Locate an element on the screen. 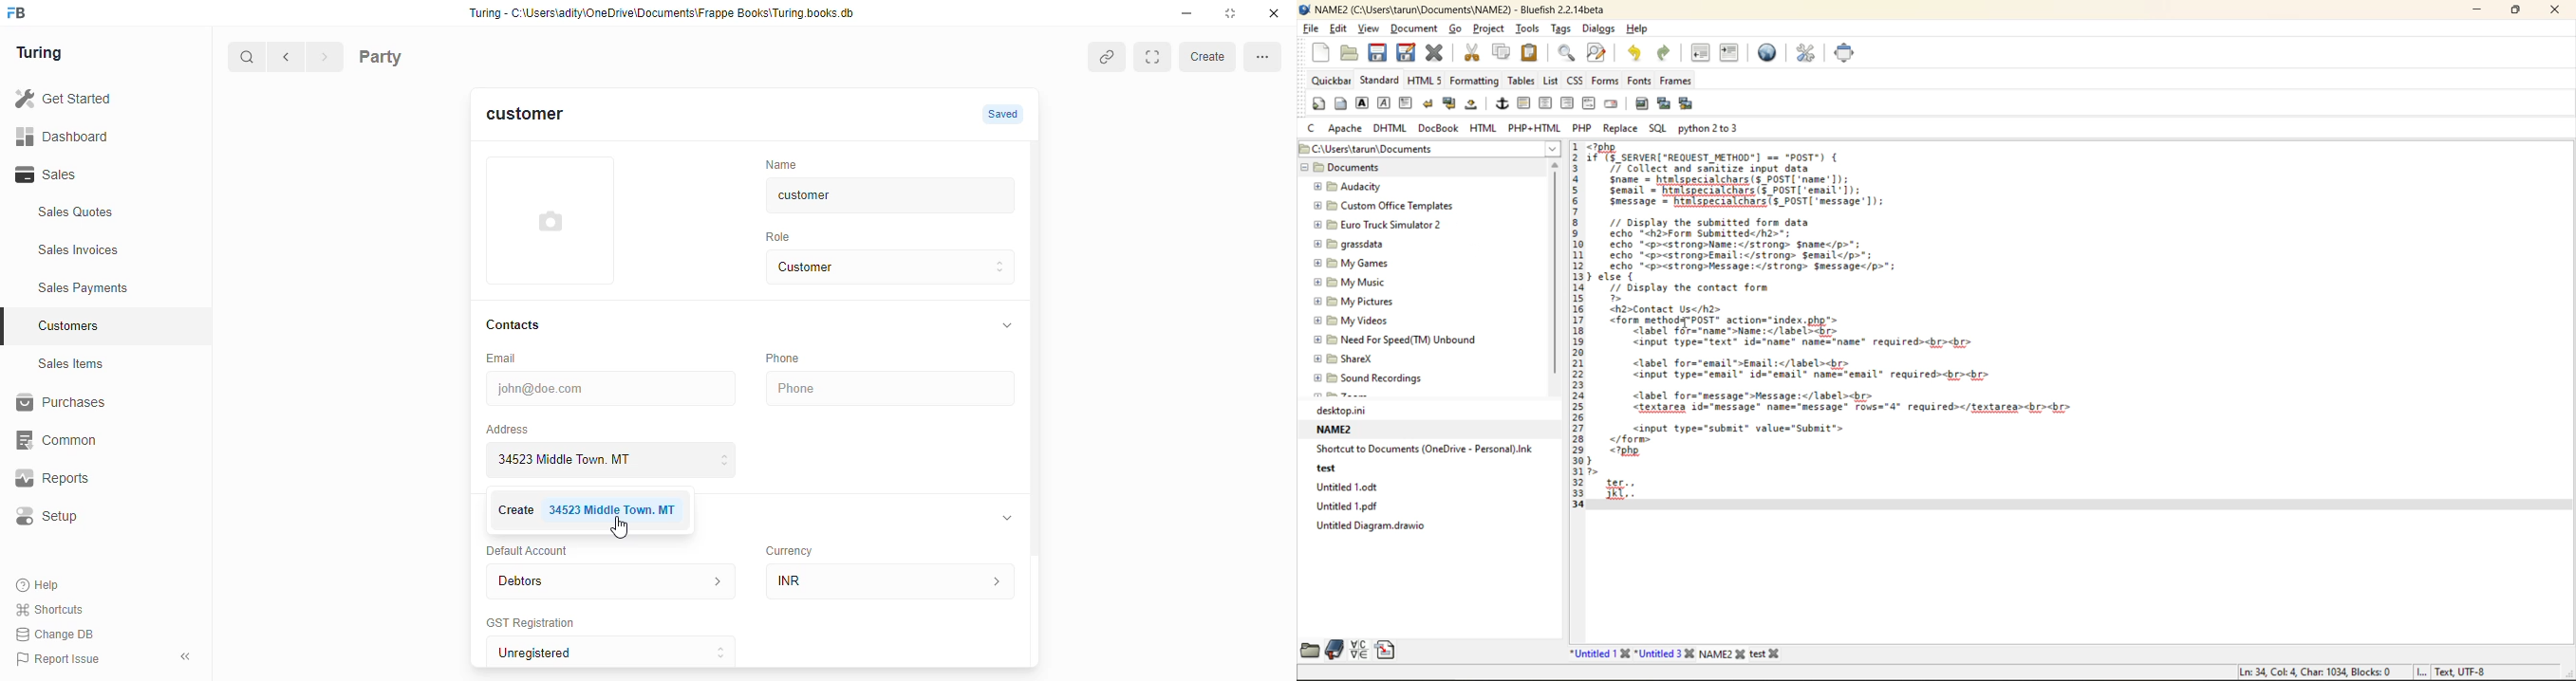  Create is located at coordinates (516, 509).